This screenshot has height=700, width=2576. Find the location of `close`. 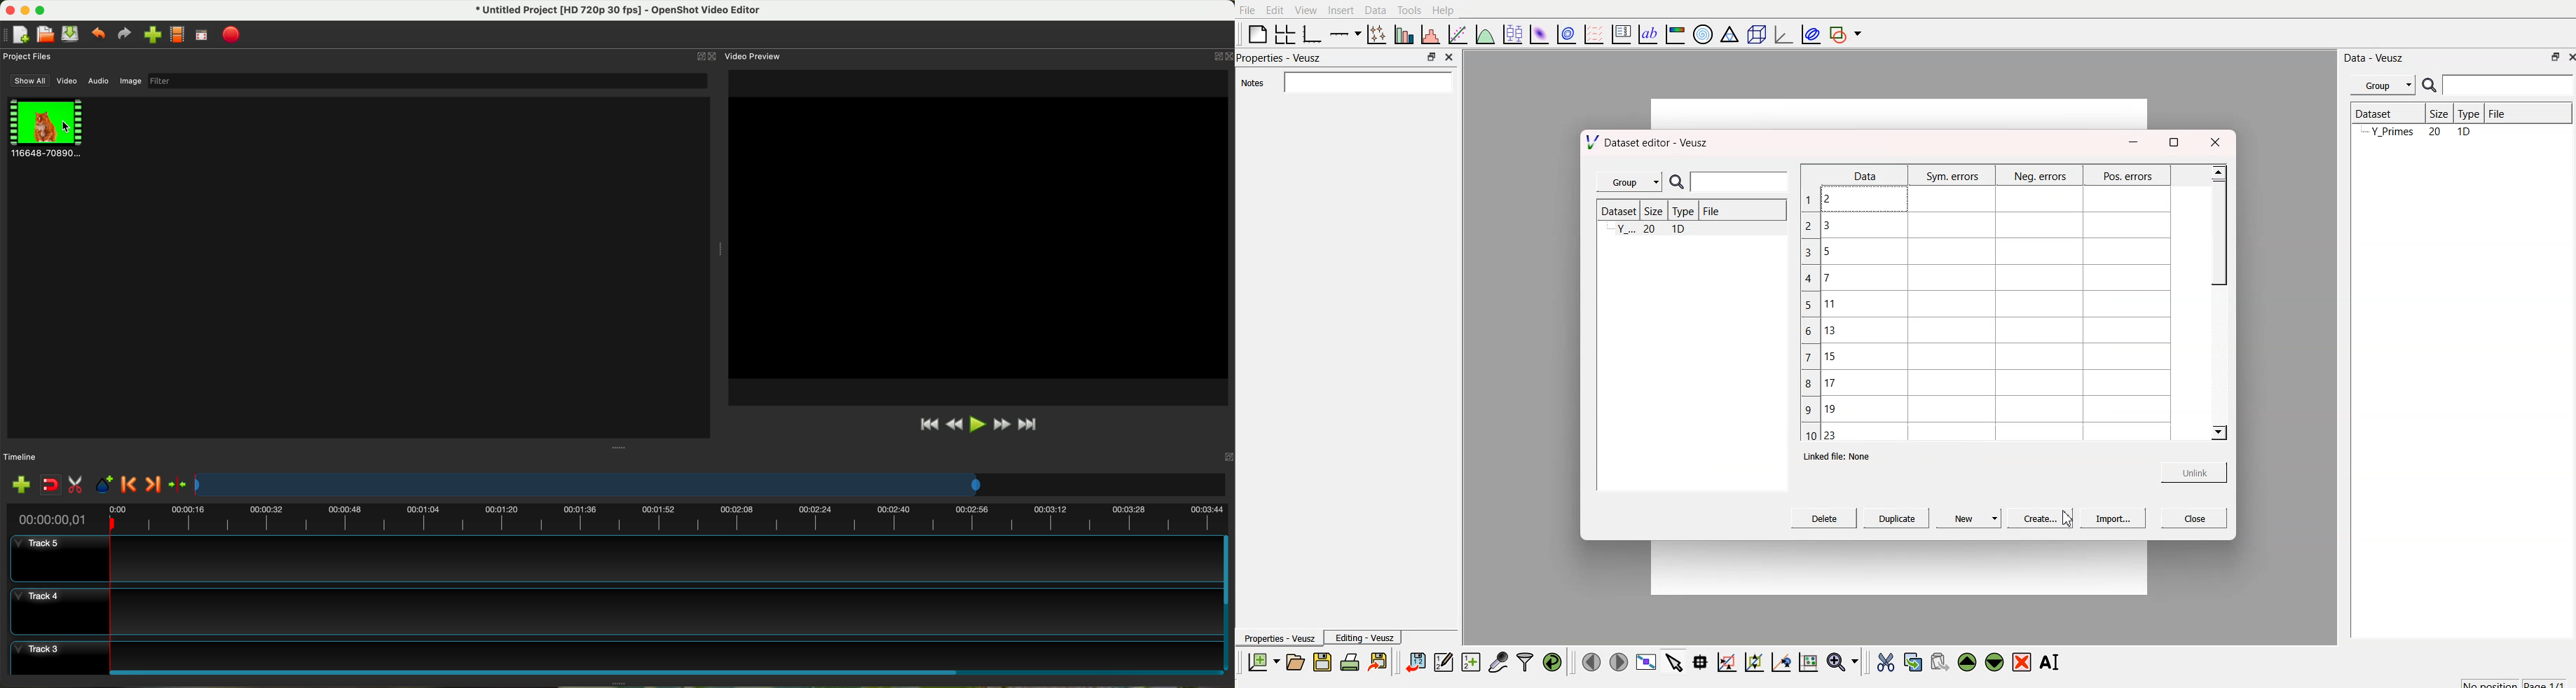

close is located at coordinates (2190, 518).